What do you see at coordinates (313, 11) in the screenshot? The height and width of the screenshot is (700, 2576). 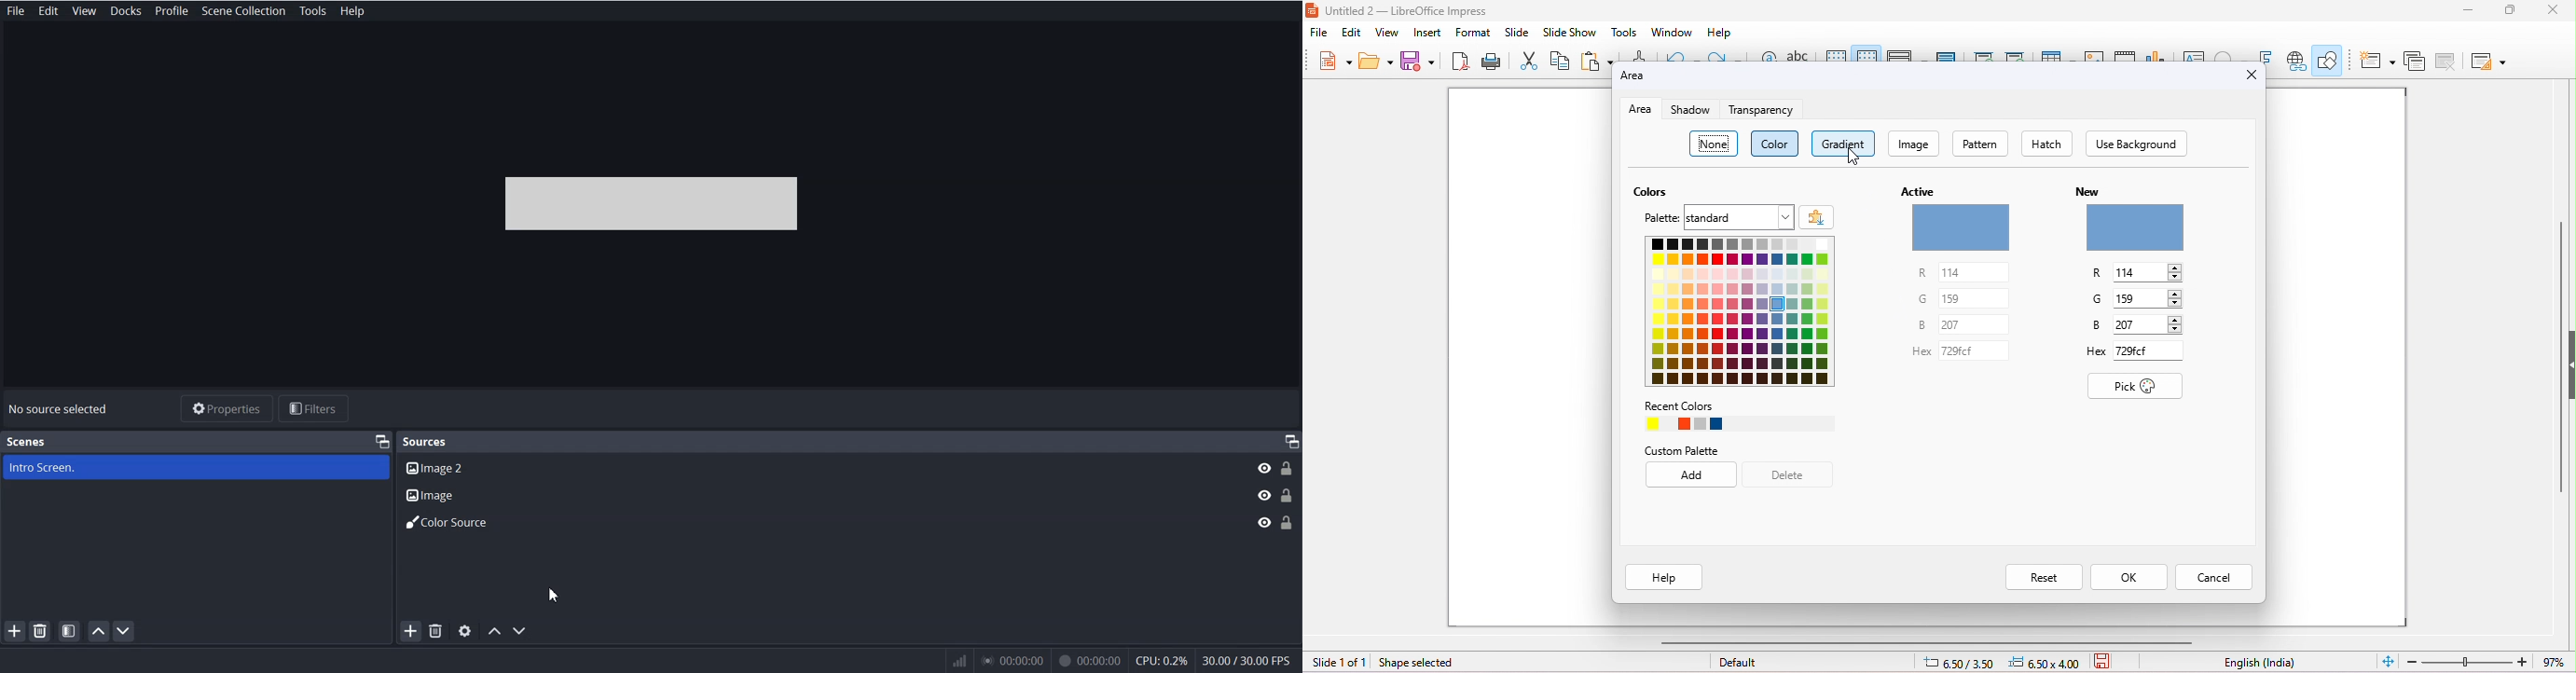 I see `Tools` at bounding box center [313, 11].